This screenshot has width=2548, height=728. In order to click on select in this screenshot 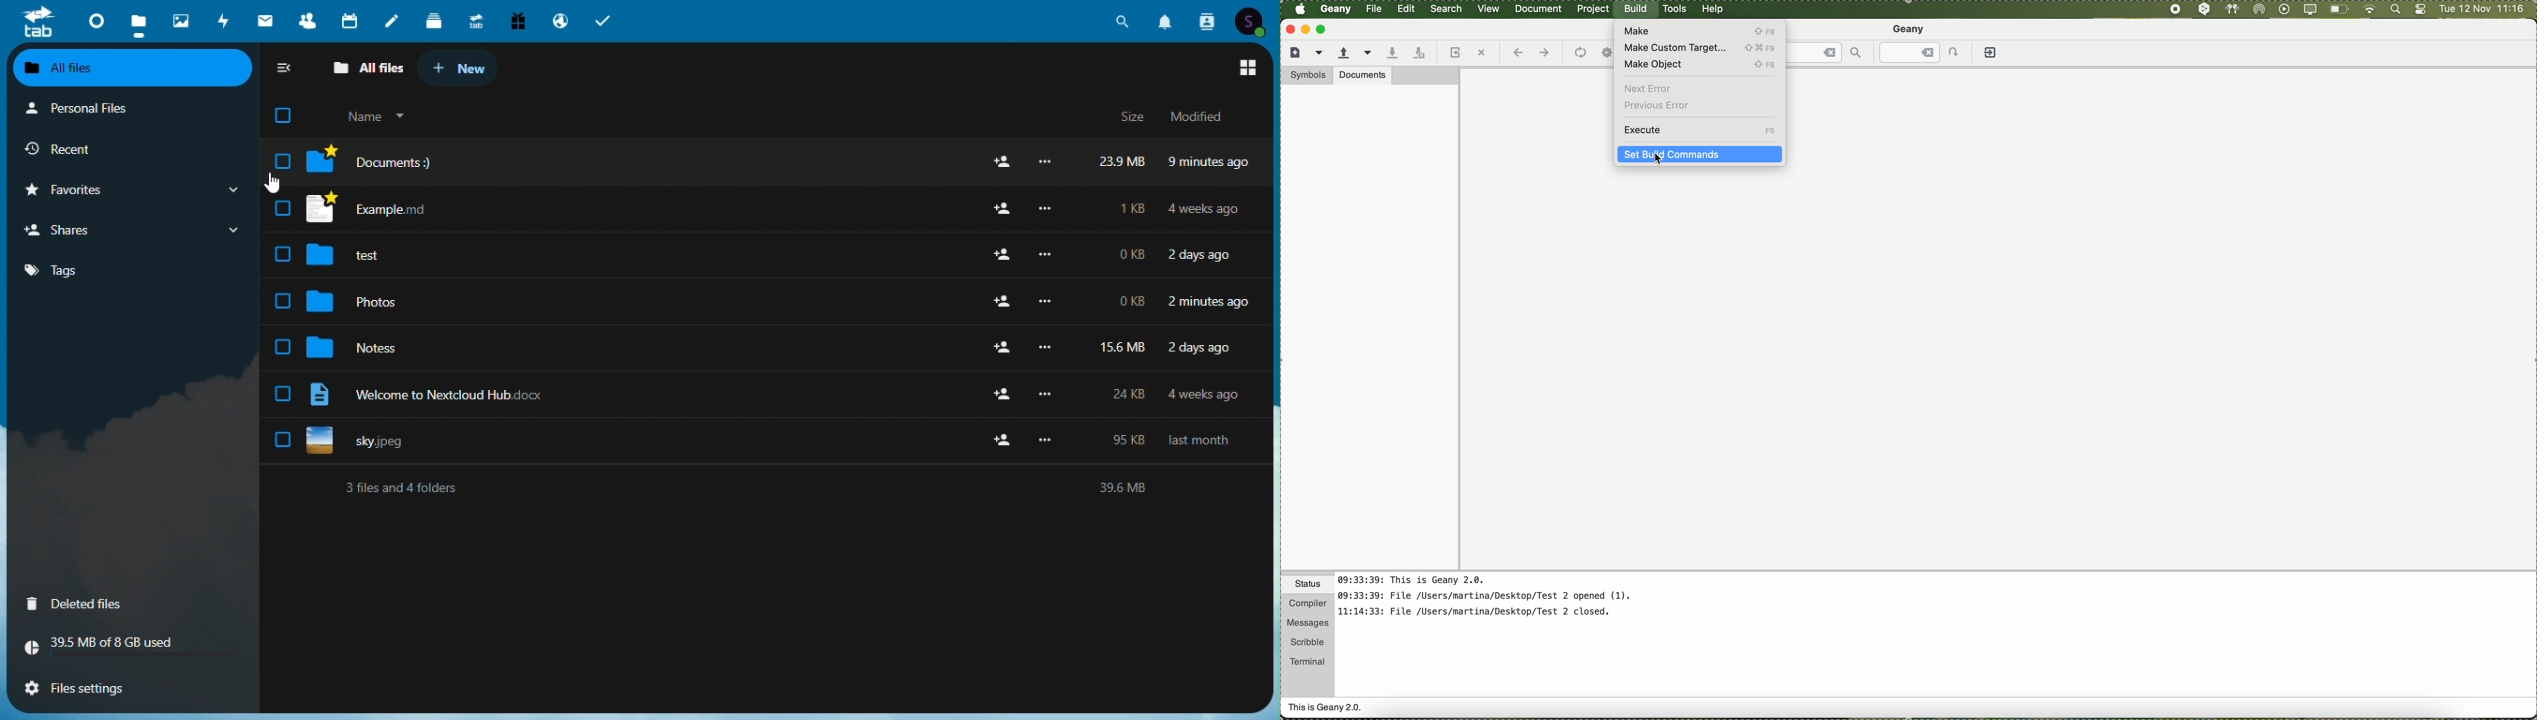, I will do `click(279, 442)`.